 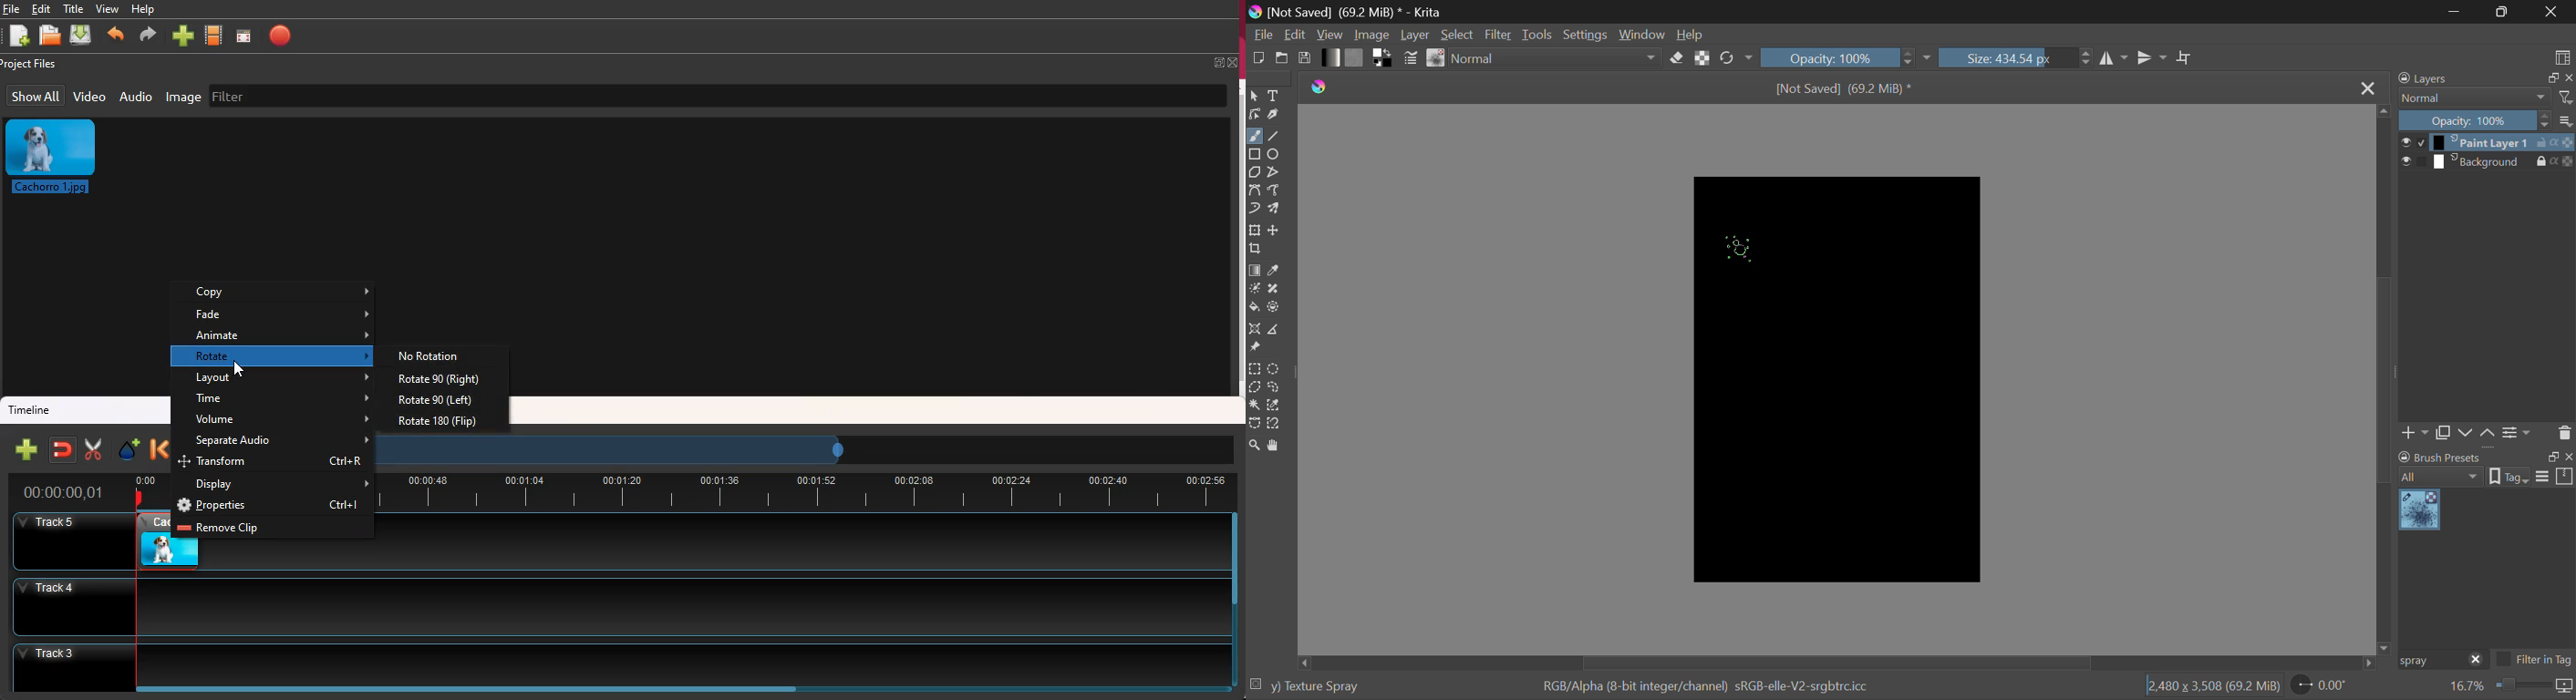 I want to click on logo, so click(x=1254, y=12).